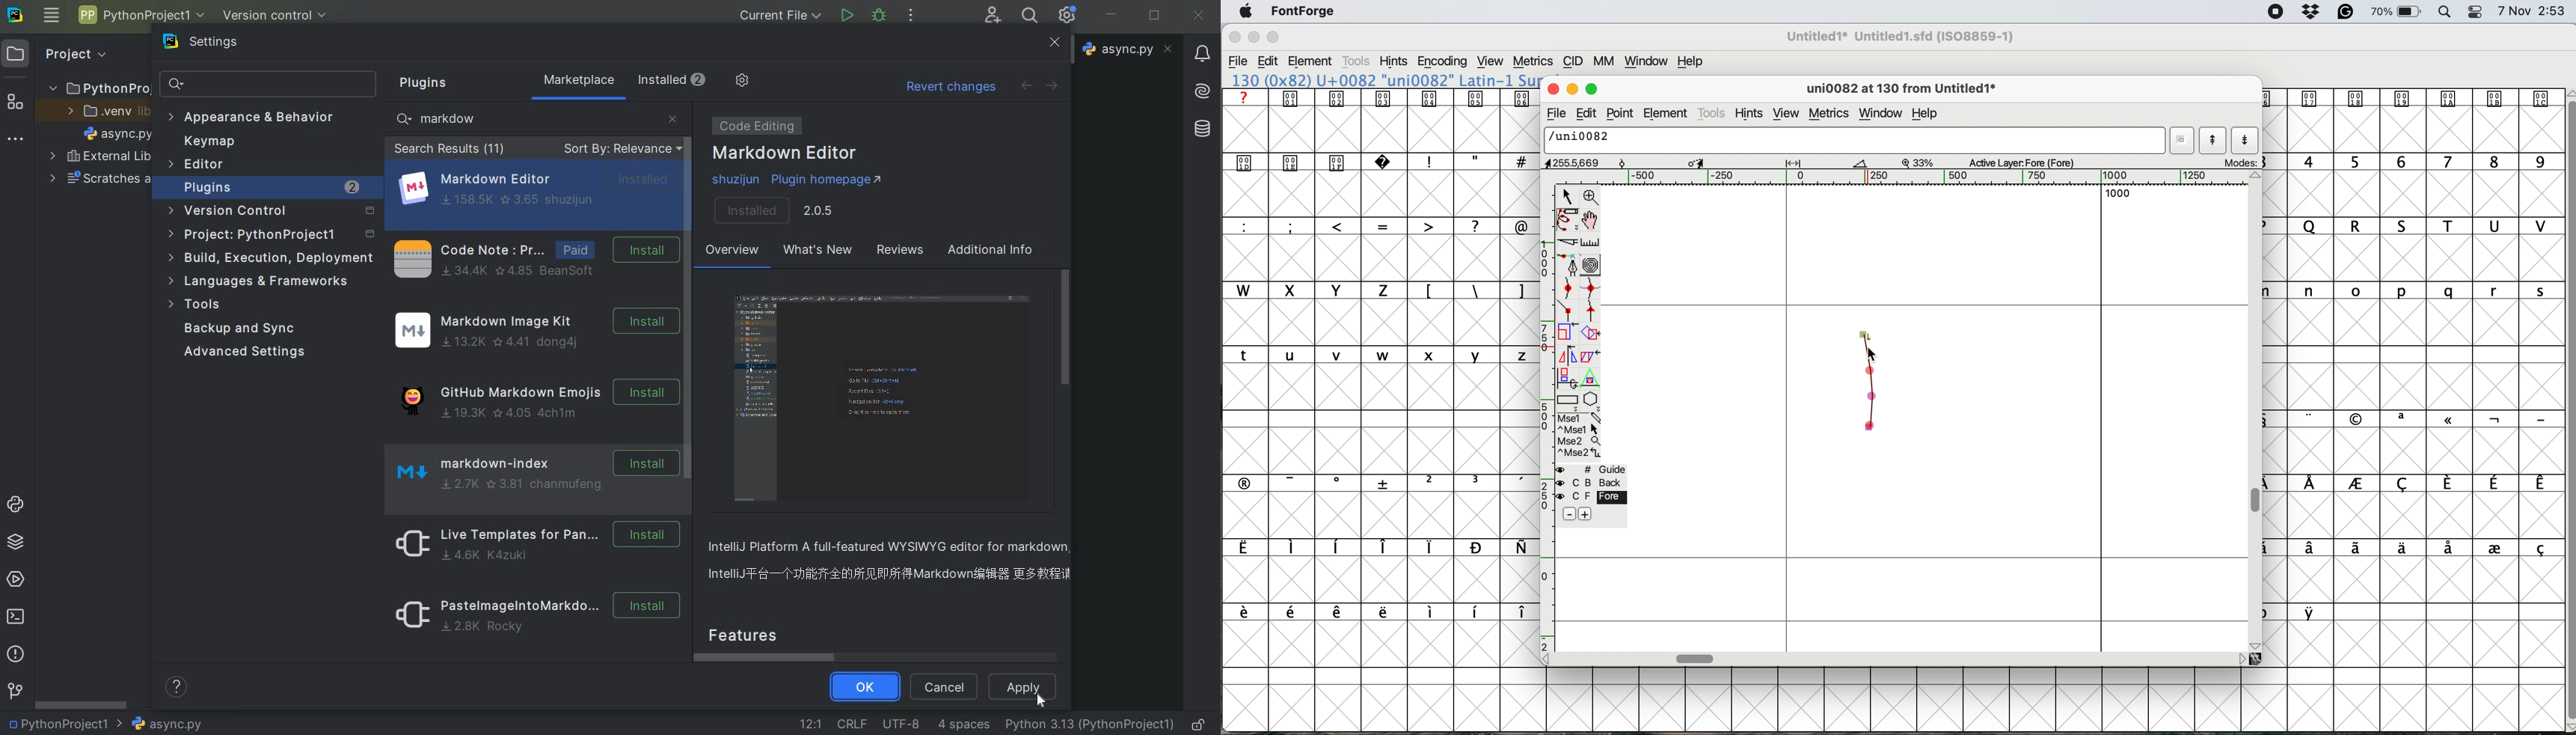 The image size is (2576, 756). What do you see at coordinates (1688, 62) in the screenshot?
I see `help` at bounding box center [1688, 62].